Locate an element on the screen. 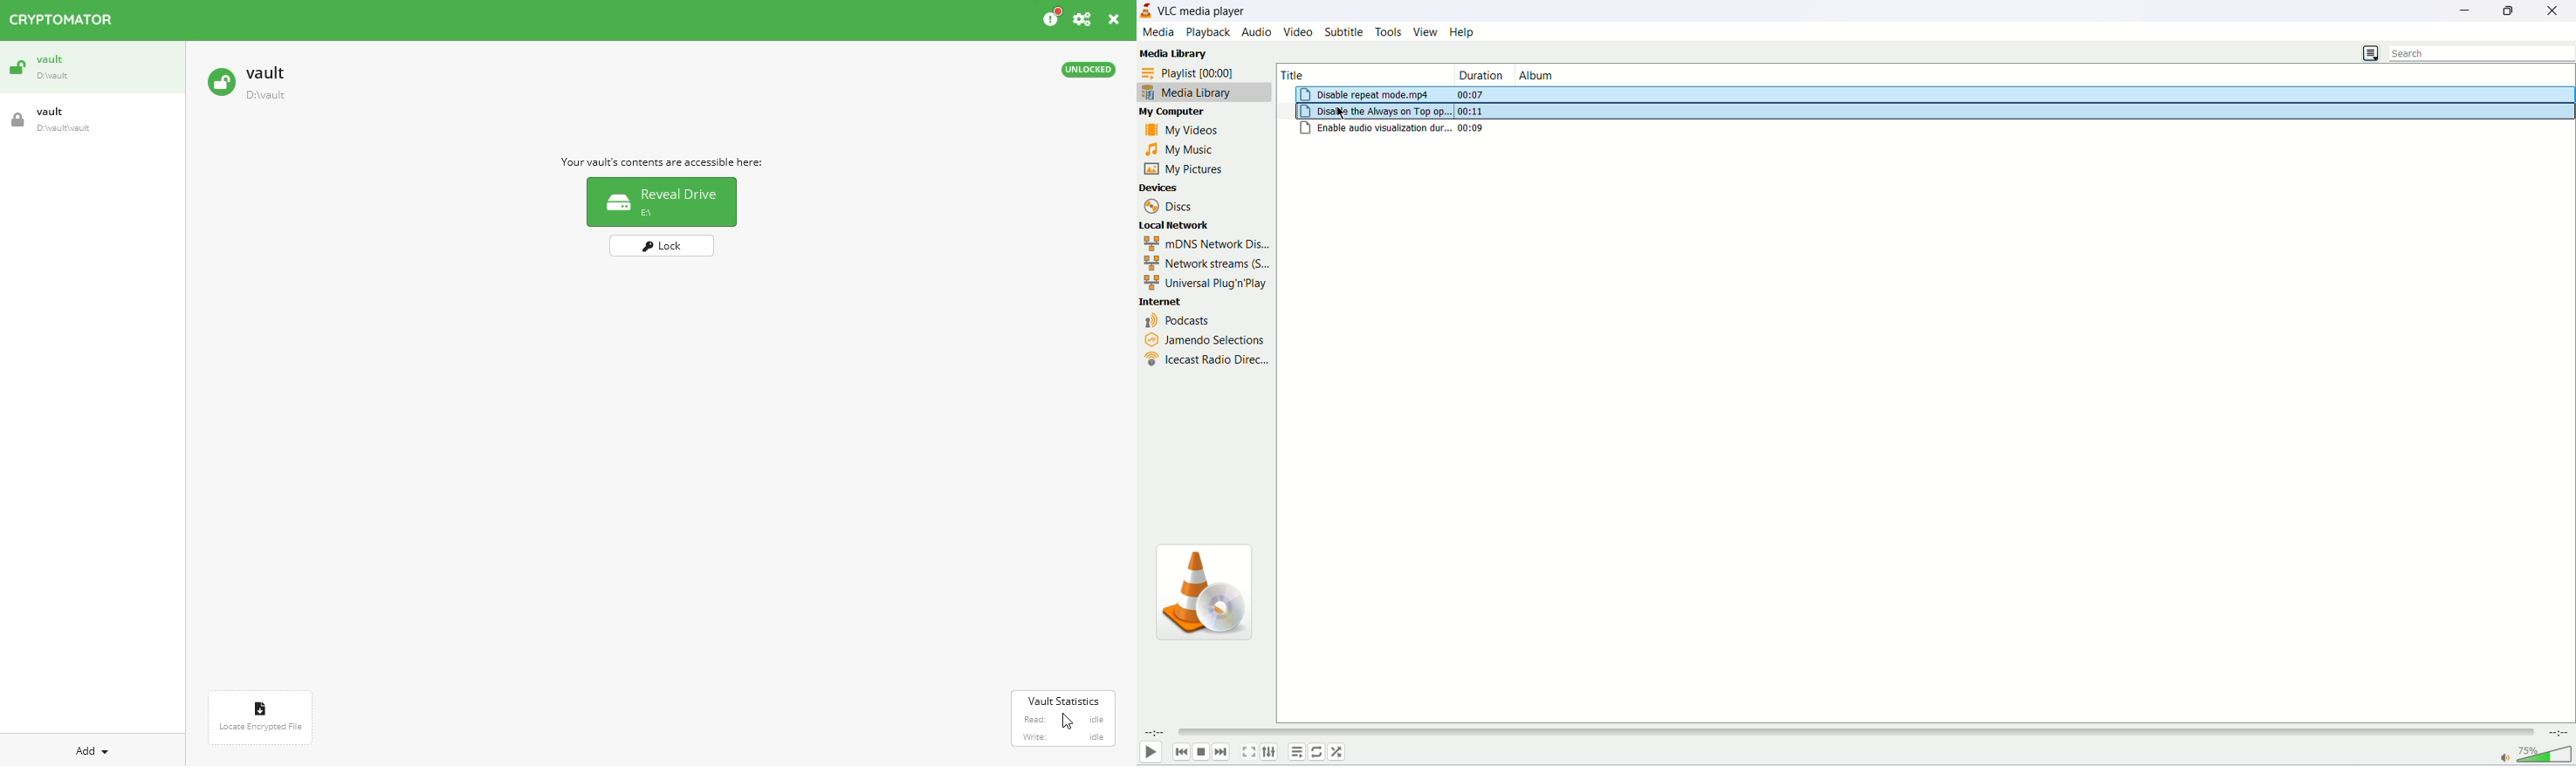 The width and height of the screenshot is (2576, 784). close is located at coordinates (1116, 19).